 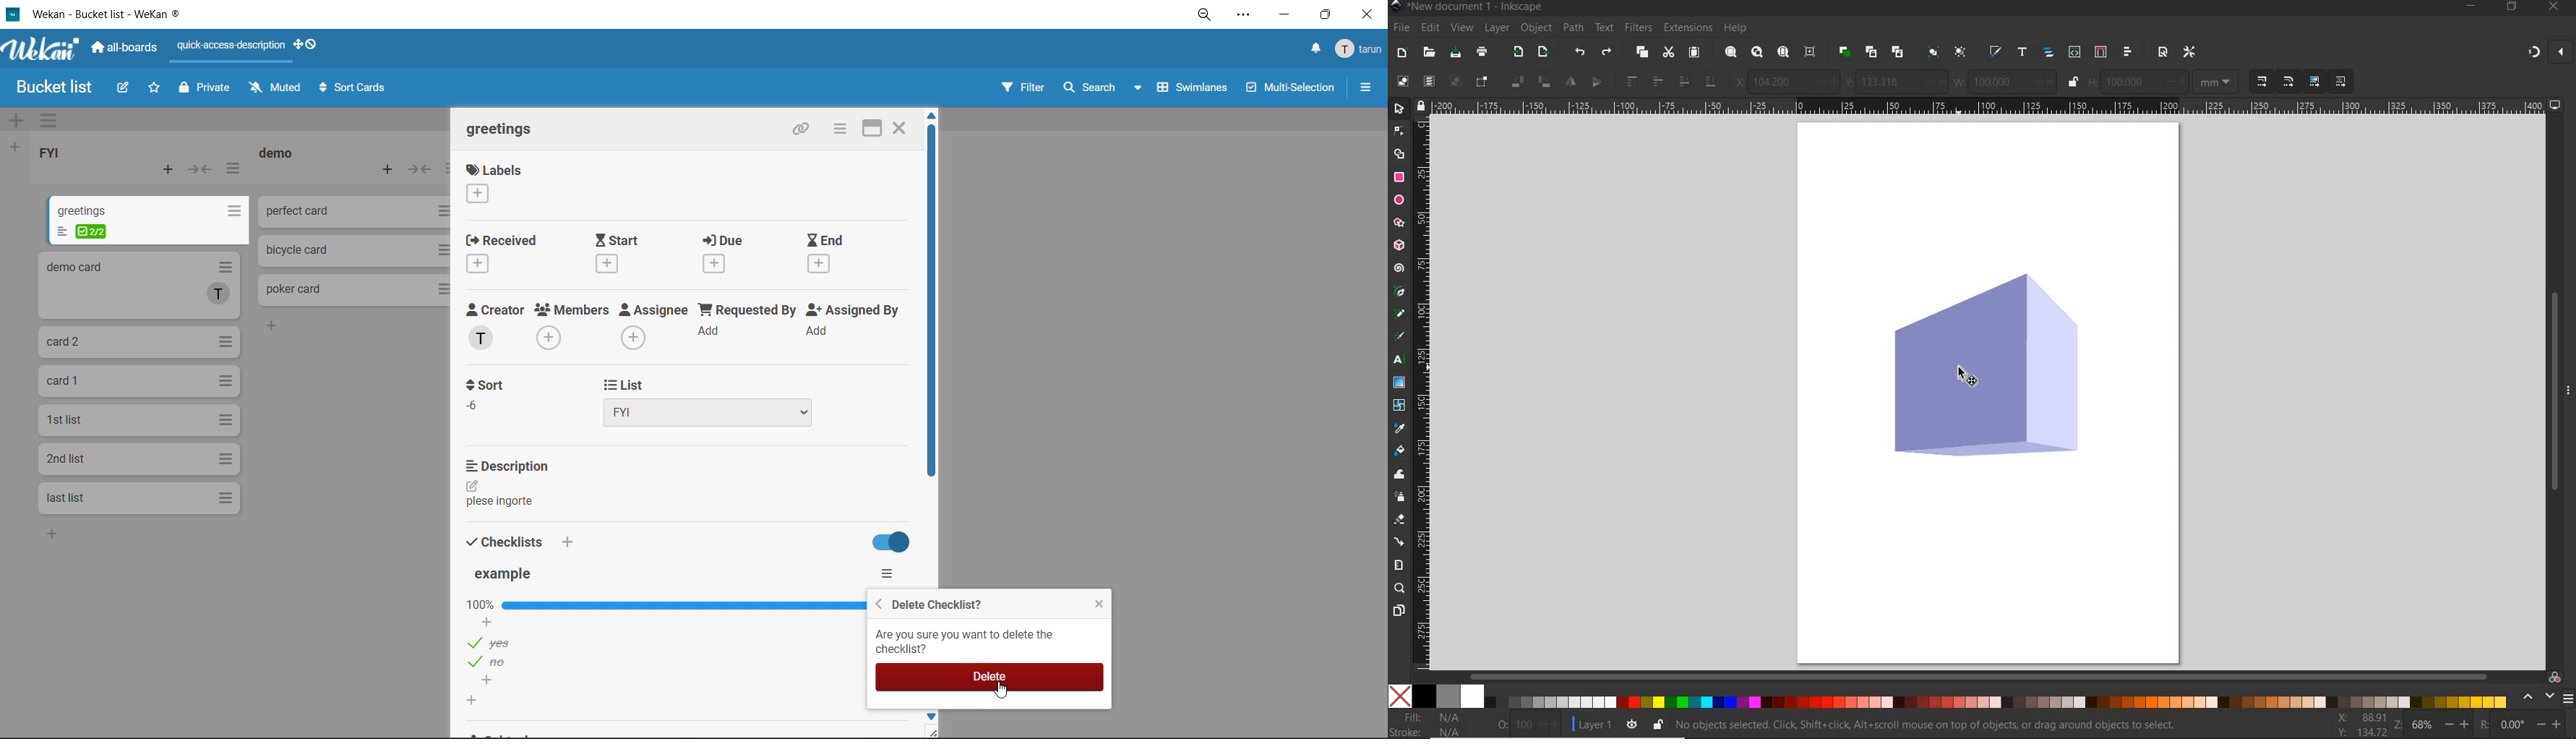 I want to click on COLOR MODE, so click(x=1949, y=697).